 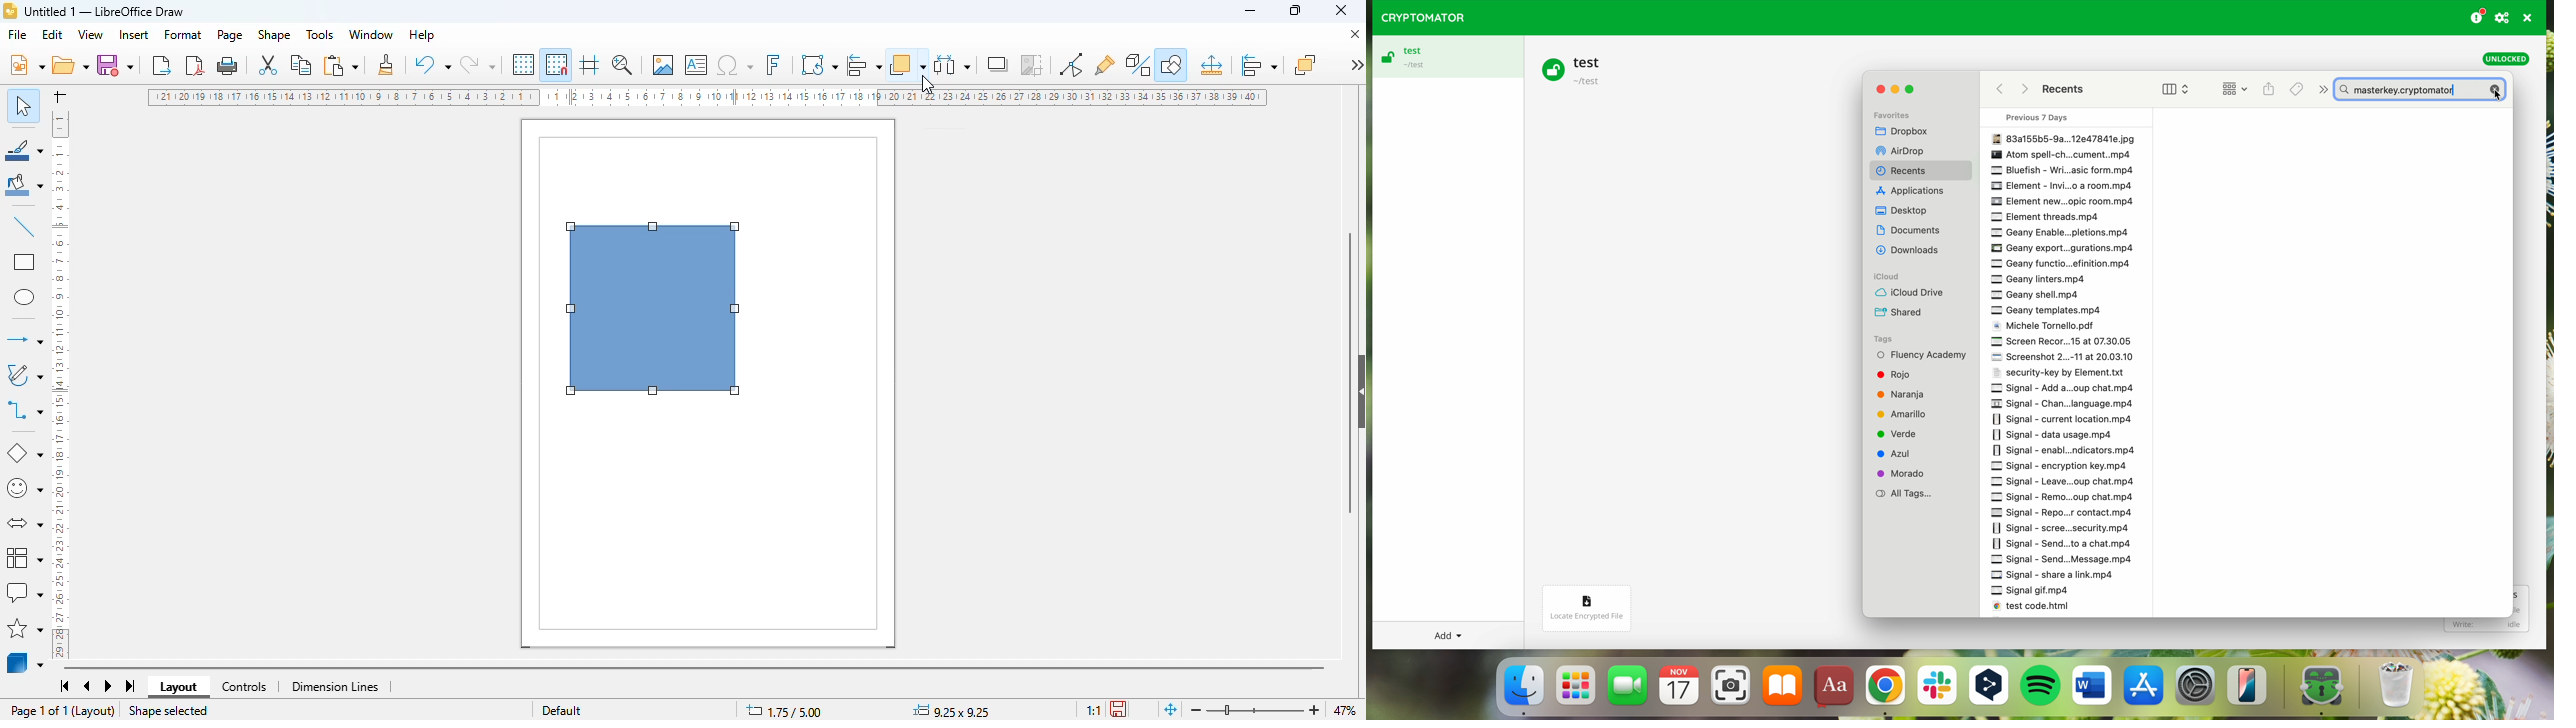 What do you see at coordinates (1912, 230) in the screenshot?
I see `` at bounding box center [1912, 230].